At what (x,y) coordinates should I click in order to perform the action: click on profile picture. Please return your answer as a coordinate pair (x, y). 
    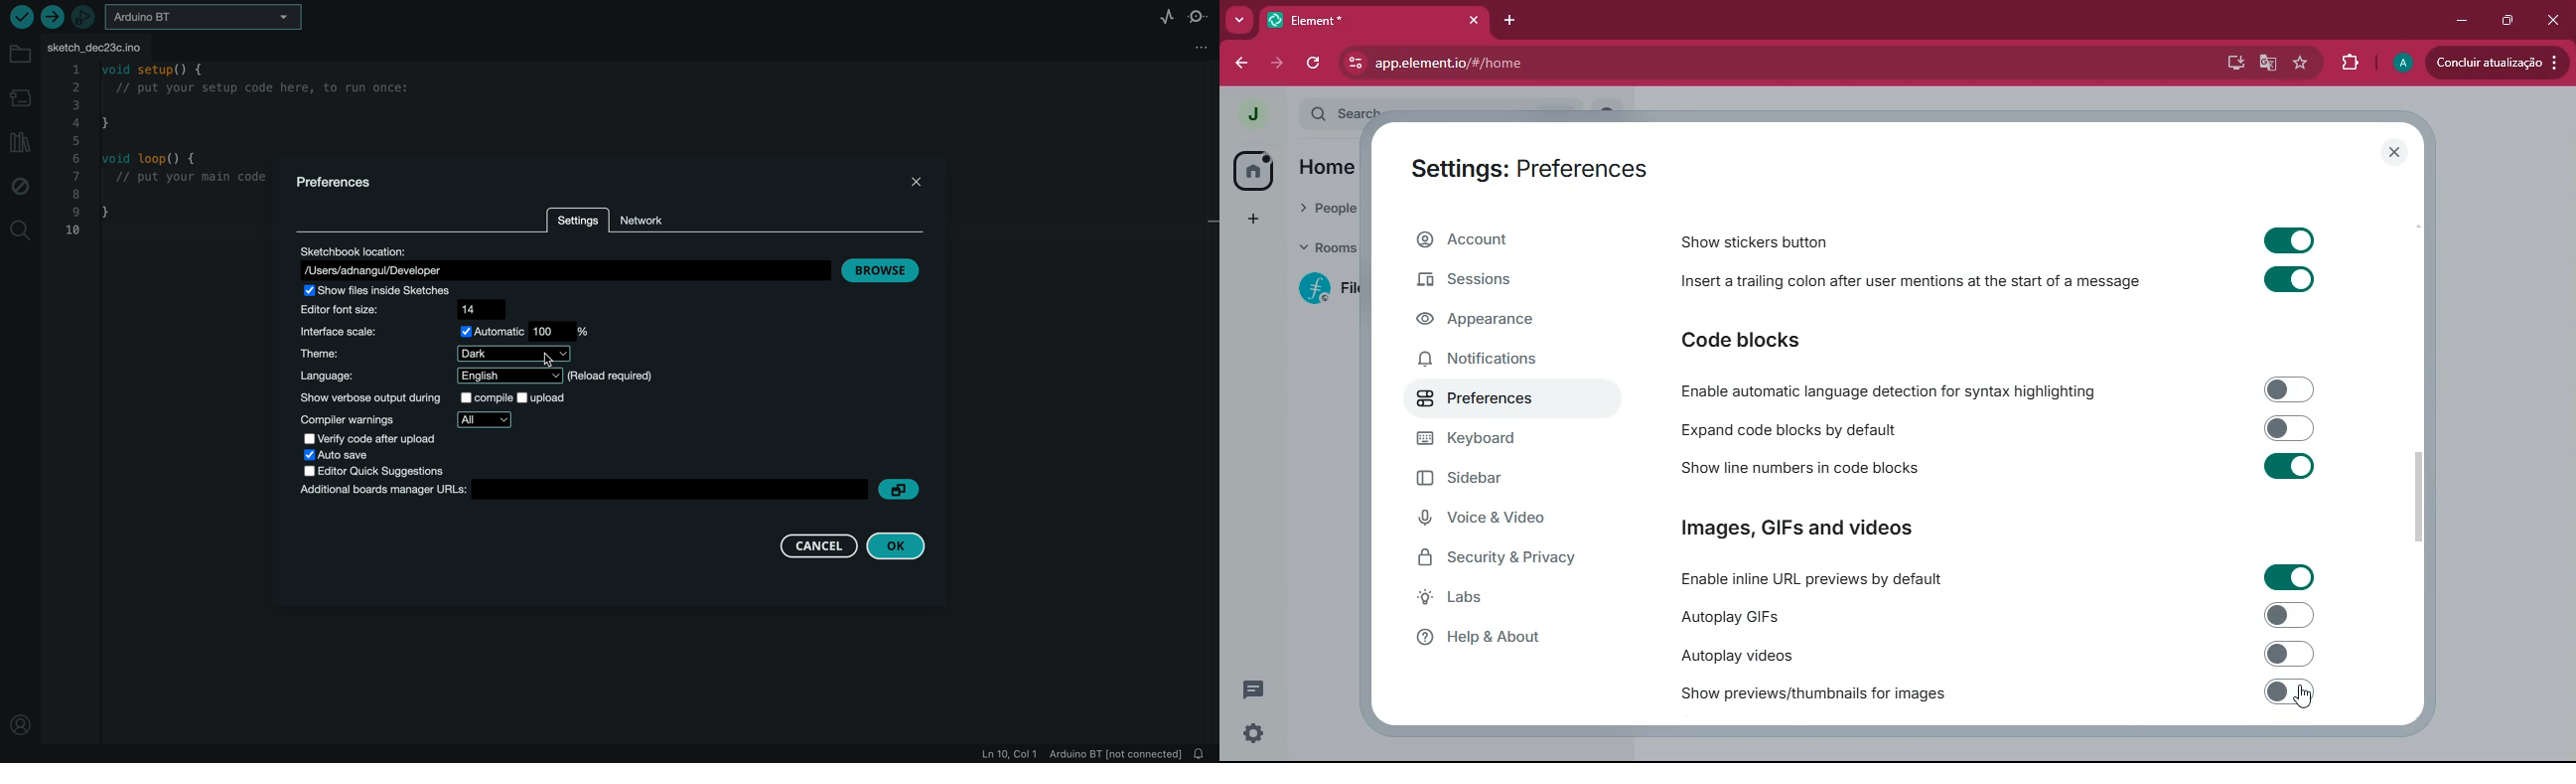
    Looking at the image, I should click on (1255, 115).